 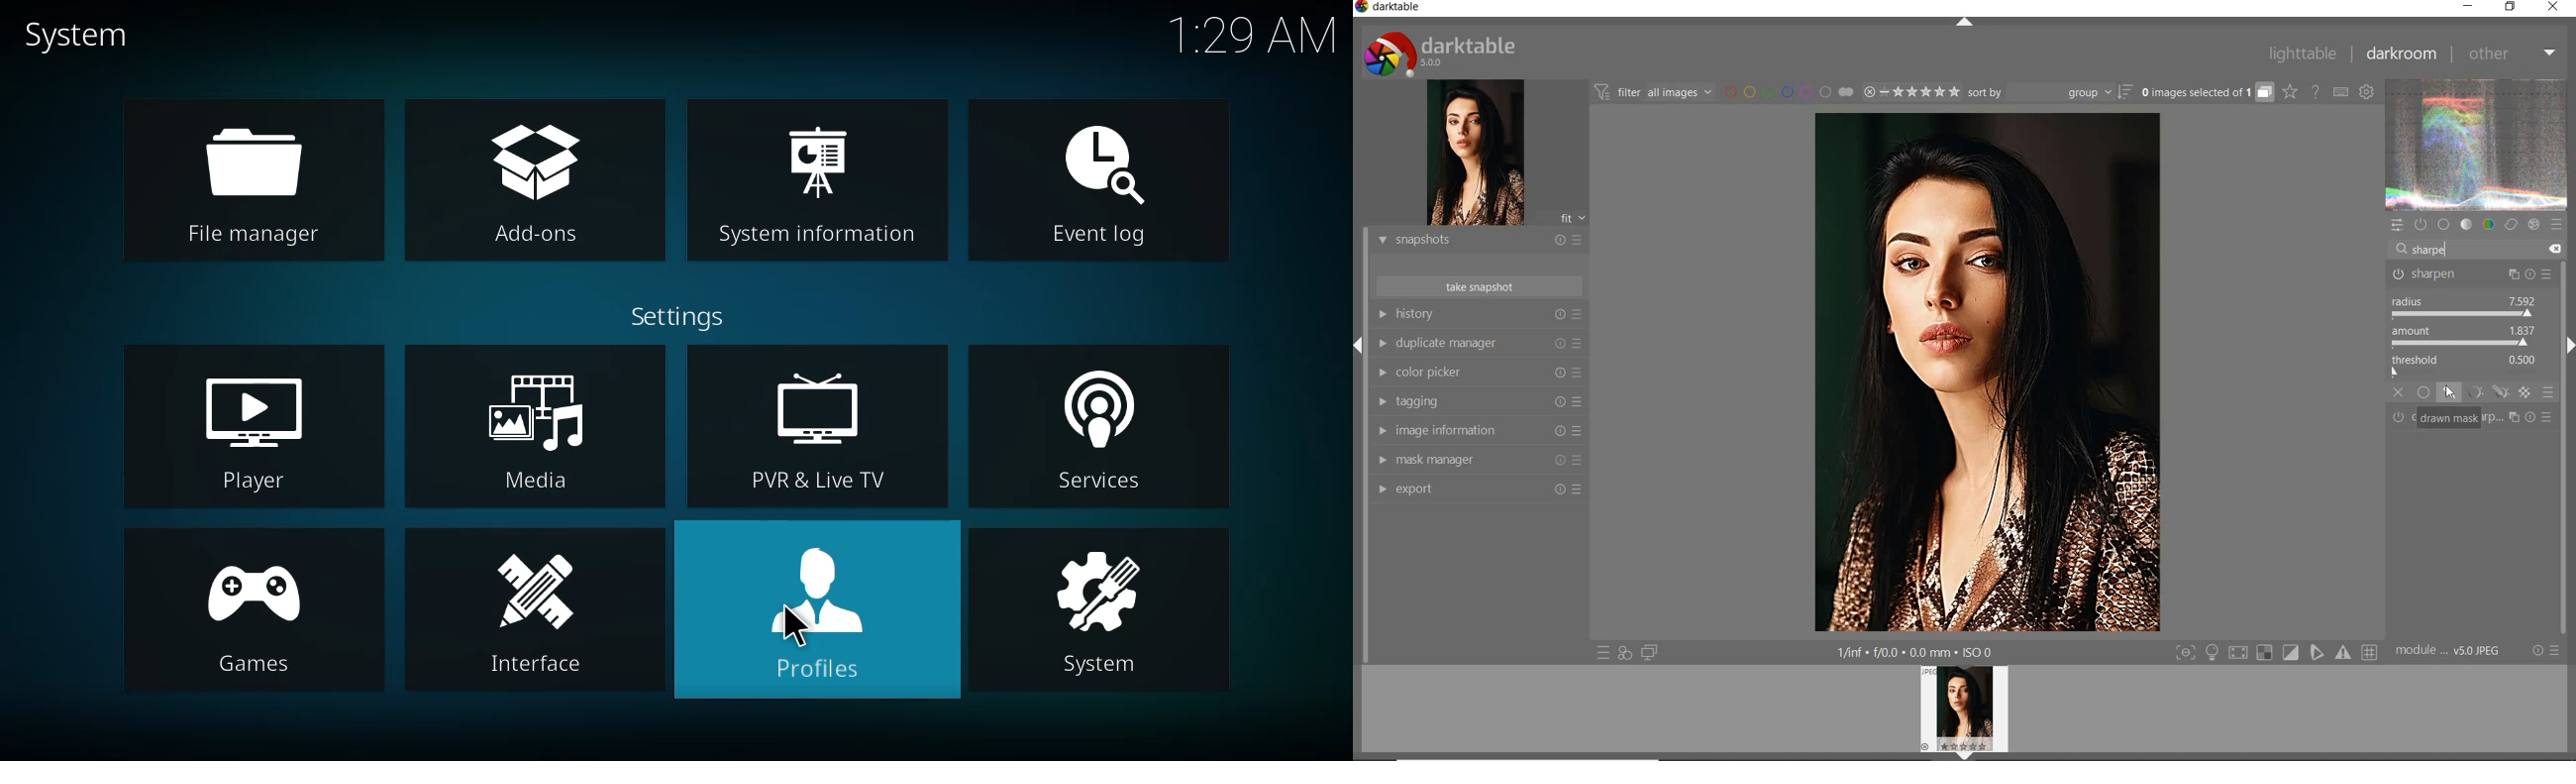 What do you see at coordinates (80, 36) in the screenshot?
I see `system` at bounding box center [80, 36].